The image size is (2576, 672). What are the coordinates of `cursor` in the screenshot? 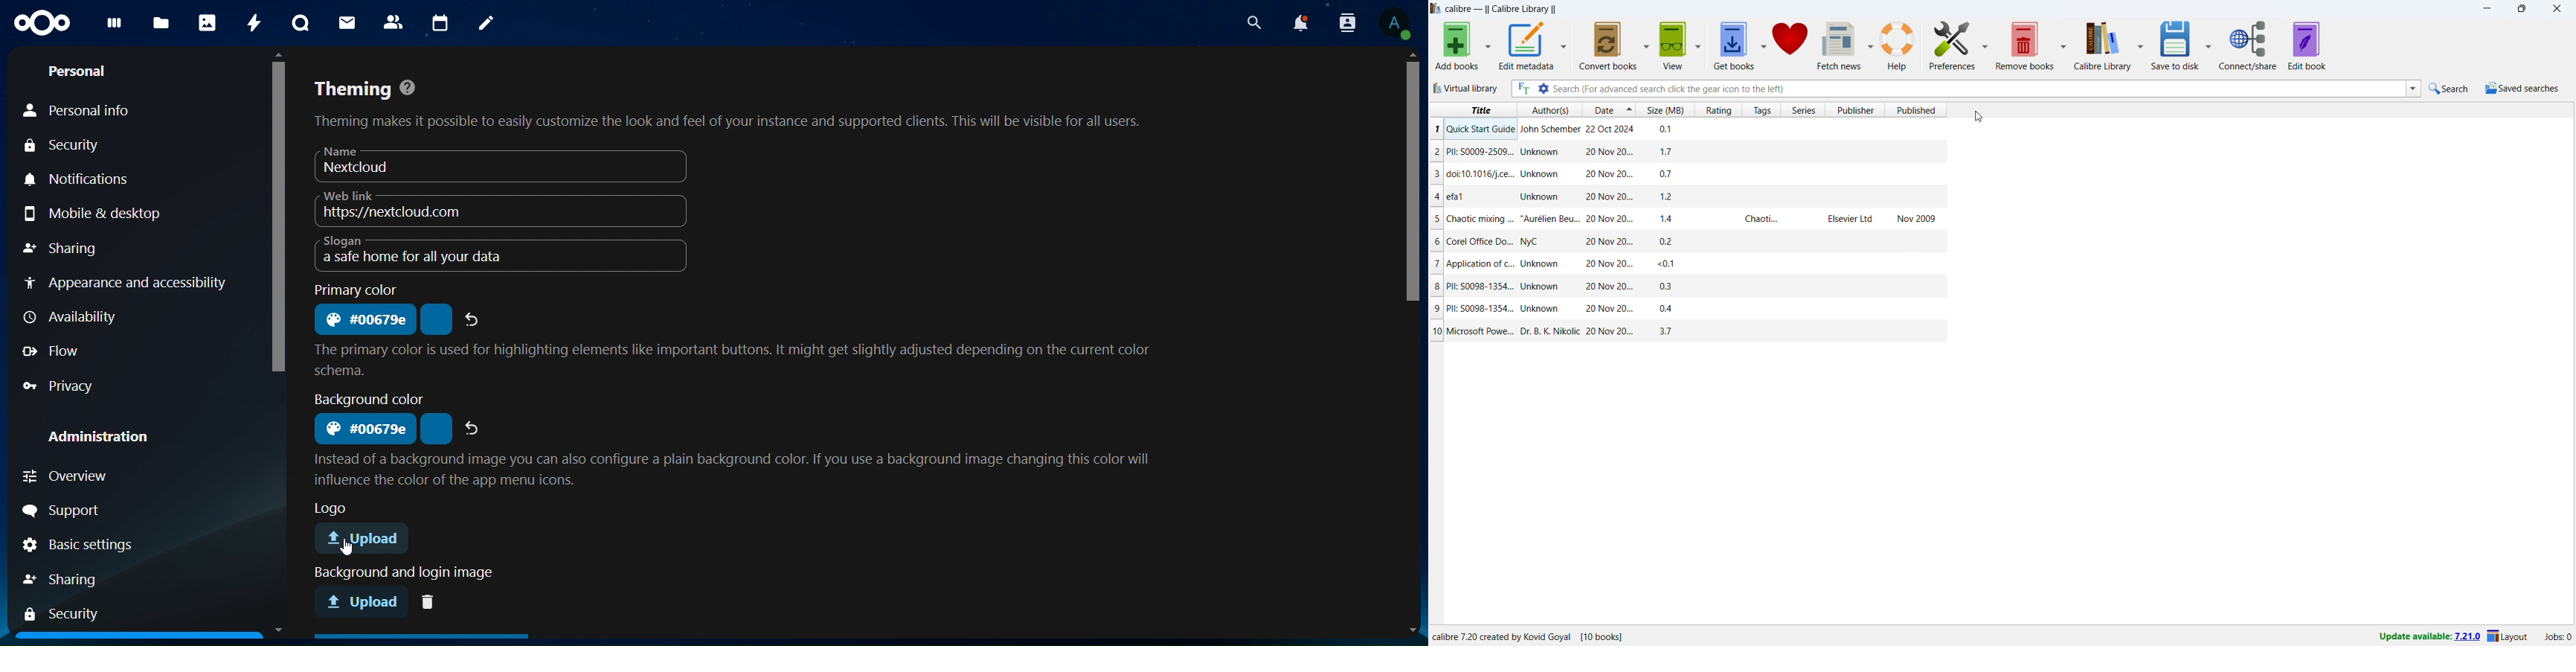 It's located at (347, 551).